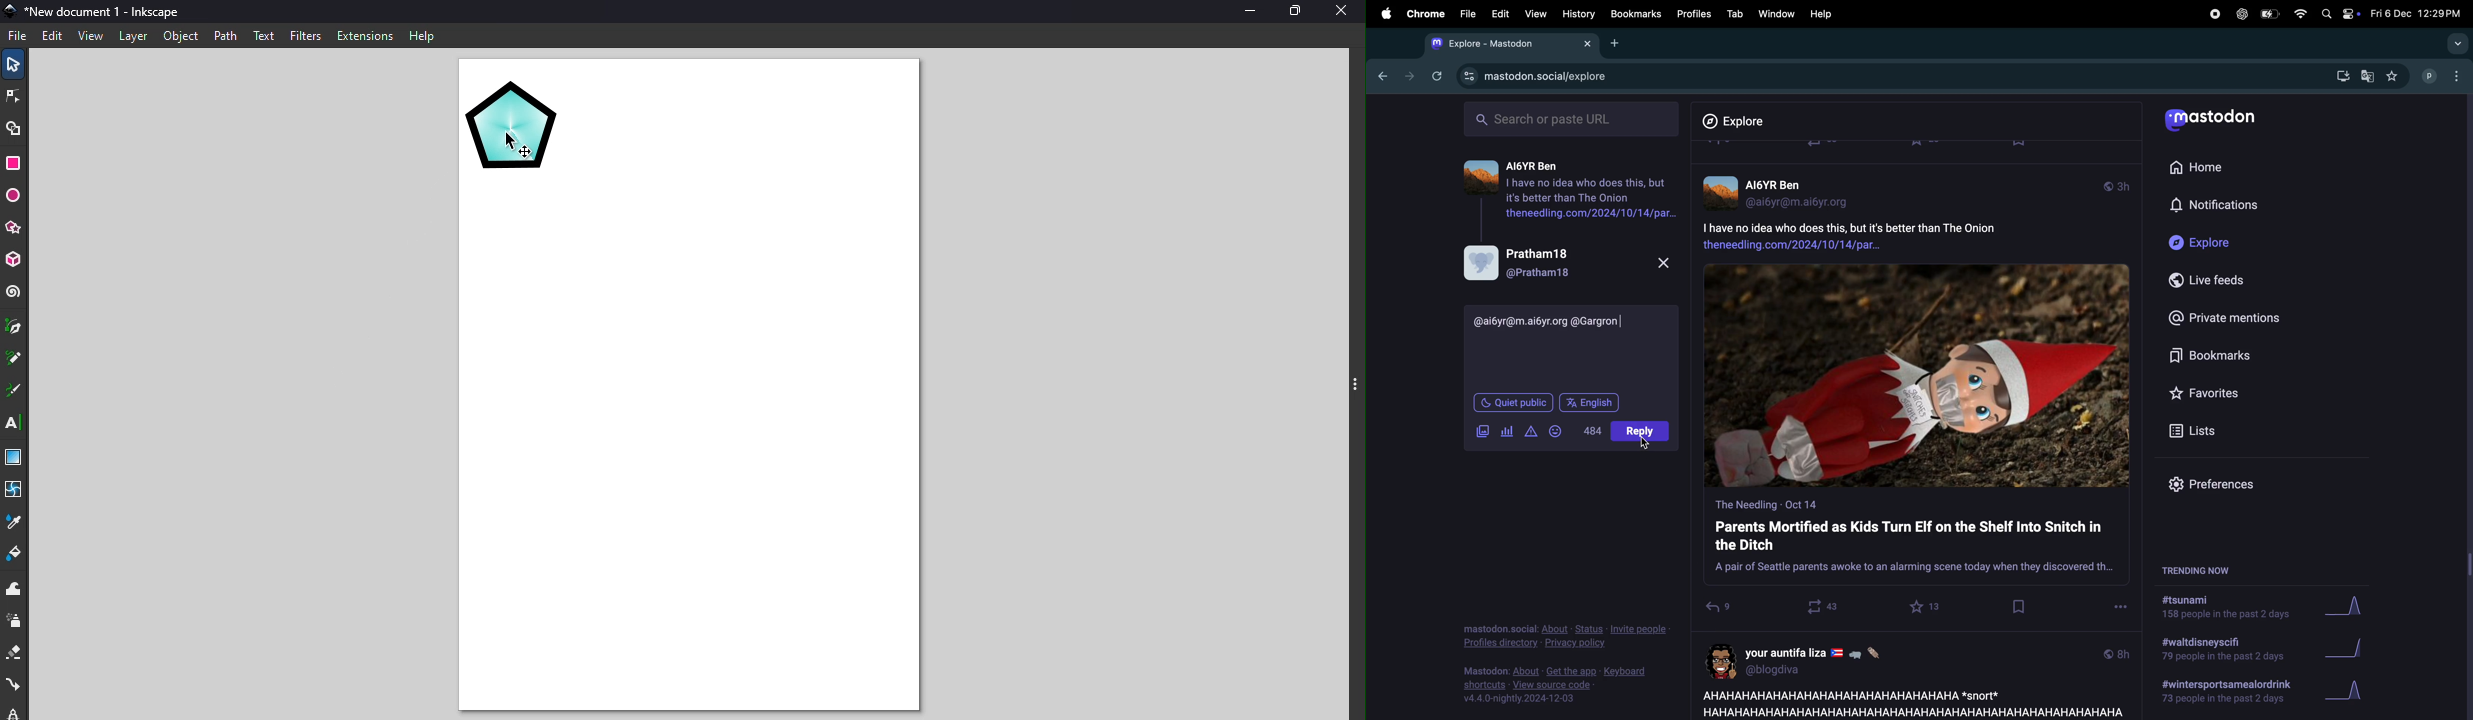 This screenshot has width=2492, height=728. What do you see at coordinates (2216, 357) in the screenshot?
I see `Bookmarks` at bounding box center [2216, 357].